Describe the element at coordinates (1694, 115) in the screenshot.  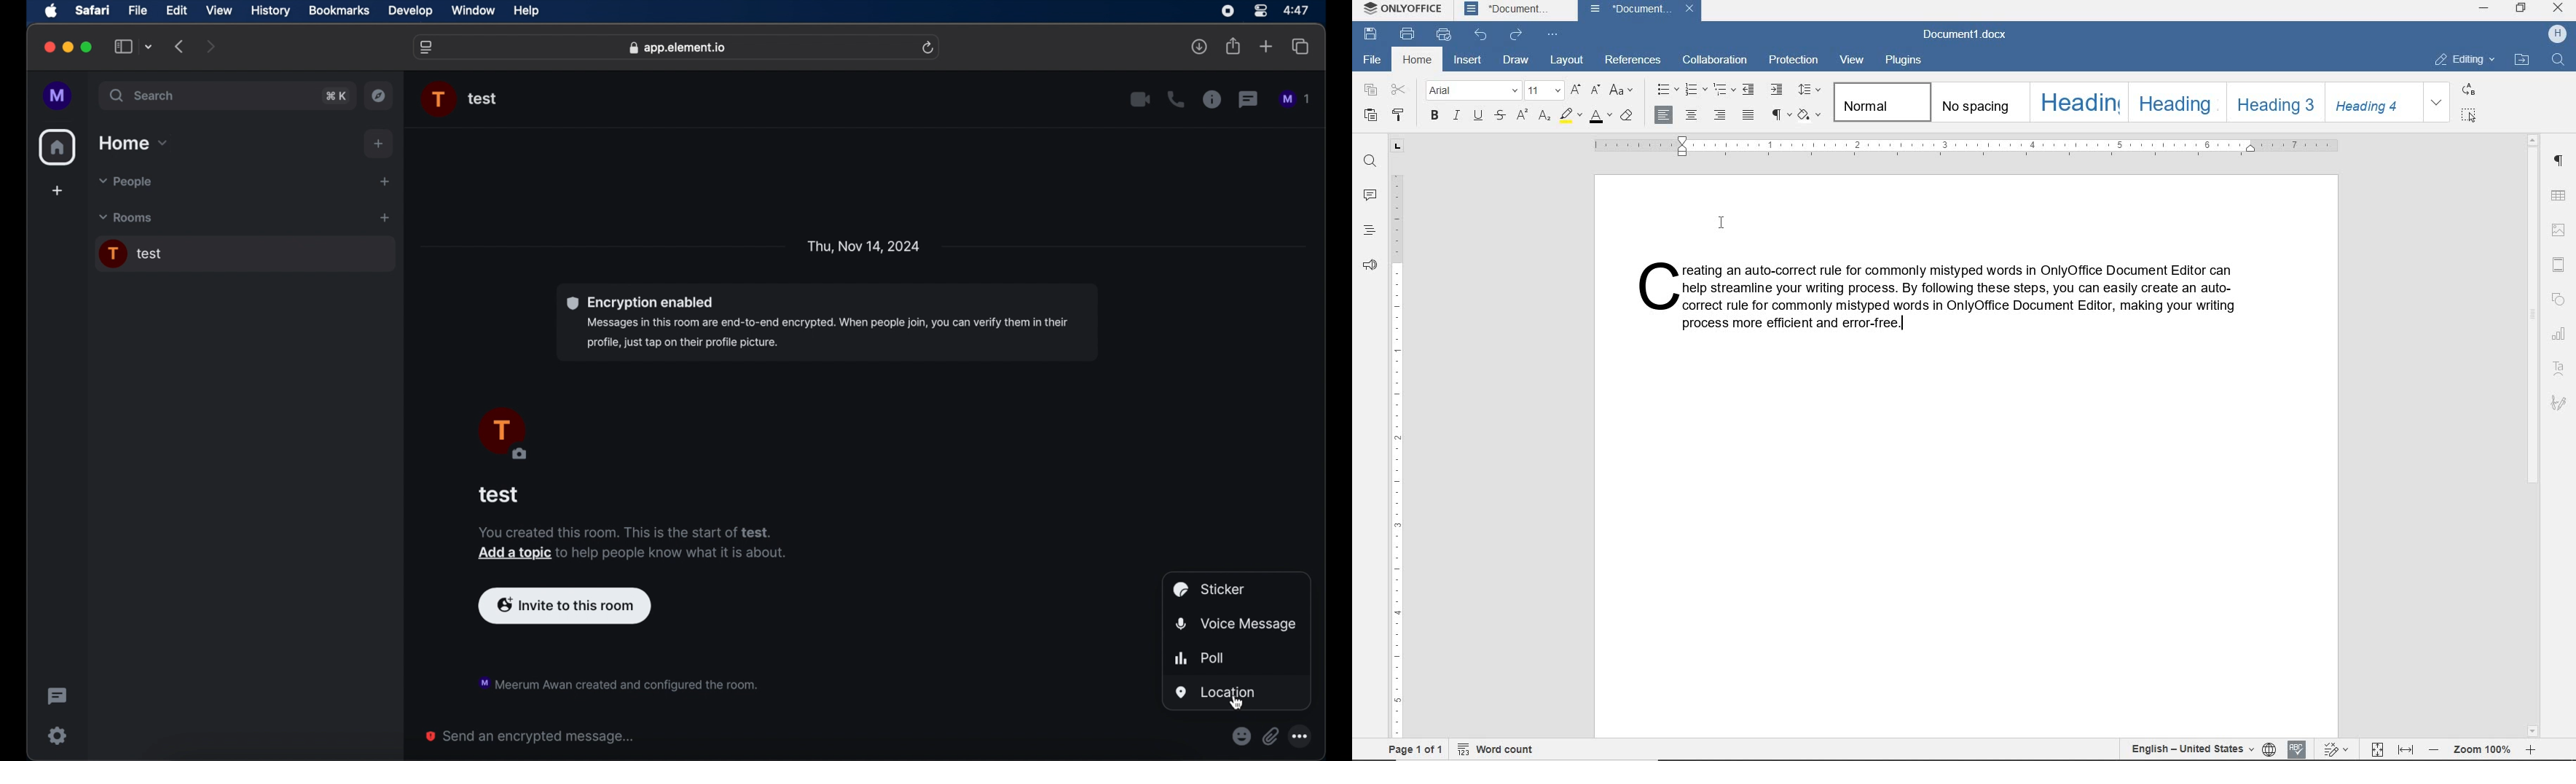
I see `ALIGN CENTER` at that location.